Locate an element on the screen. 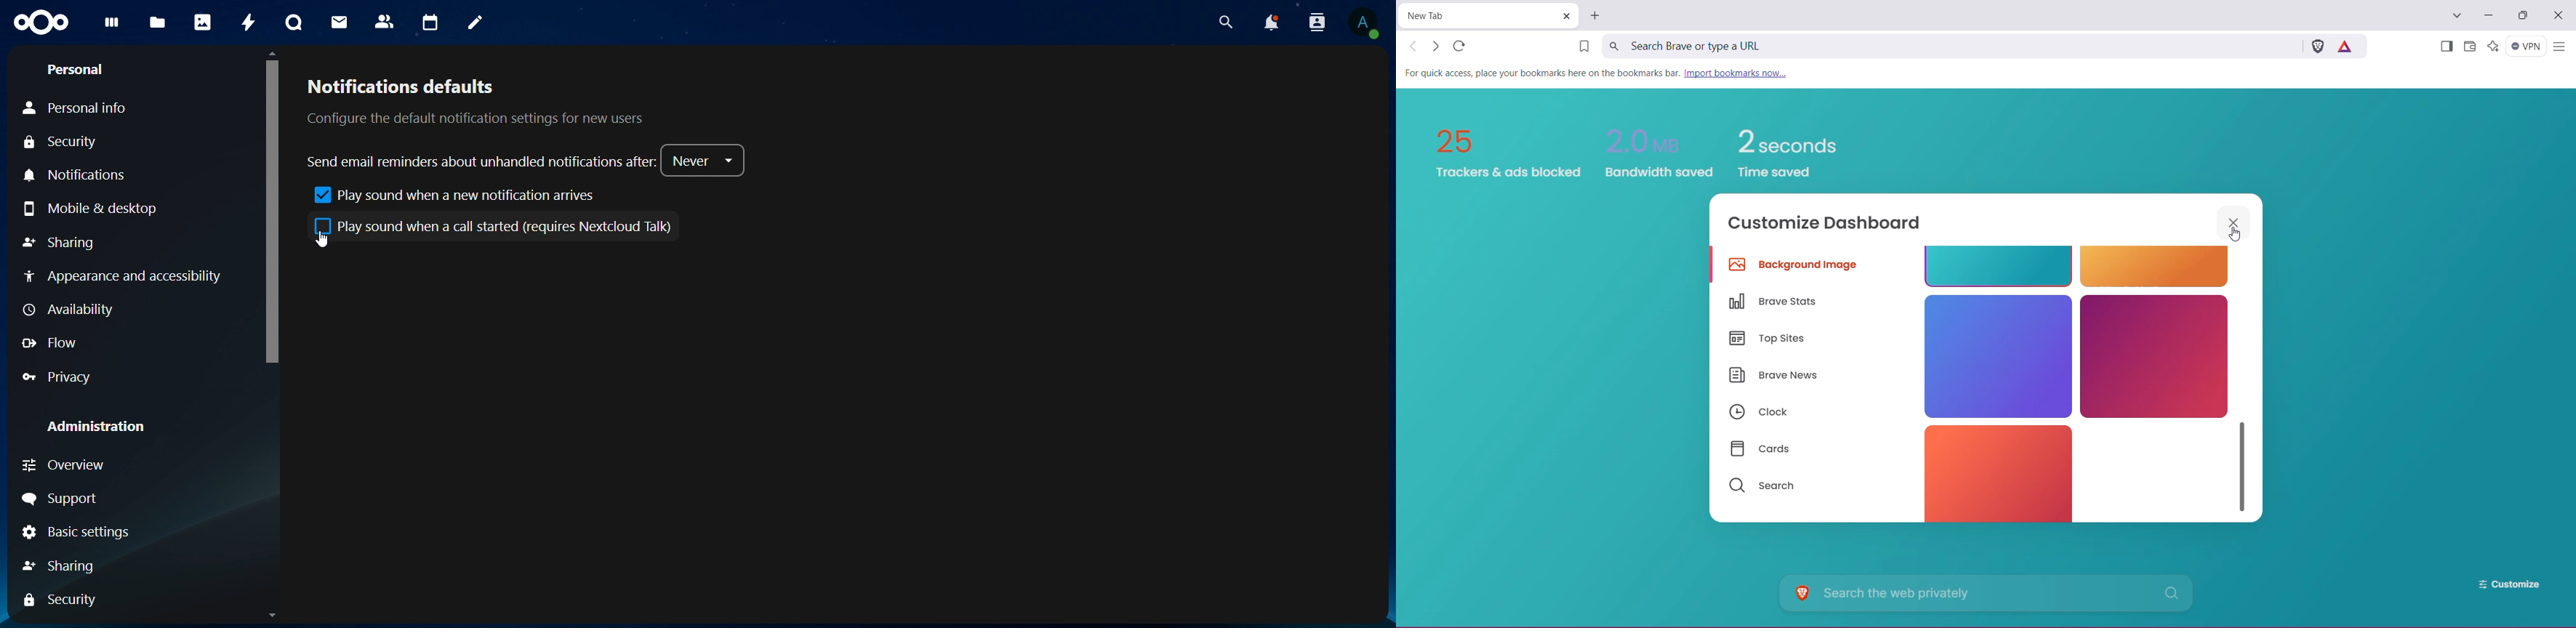 The width and height of the screenshot is (2576, 644). Appearance & accessibility is located at coordinates (124, 276).